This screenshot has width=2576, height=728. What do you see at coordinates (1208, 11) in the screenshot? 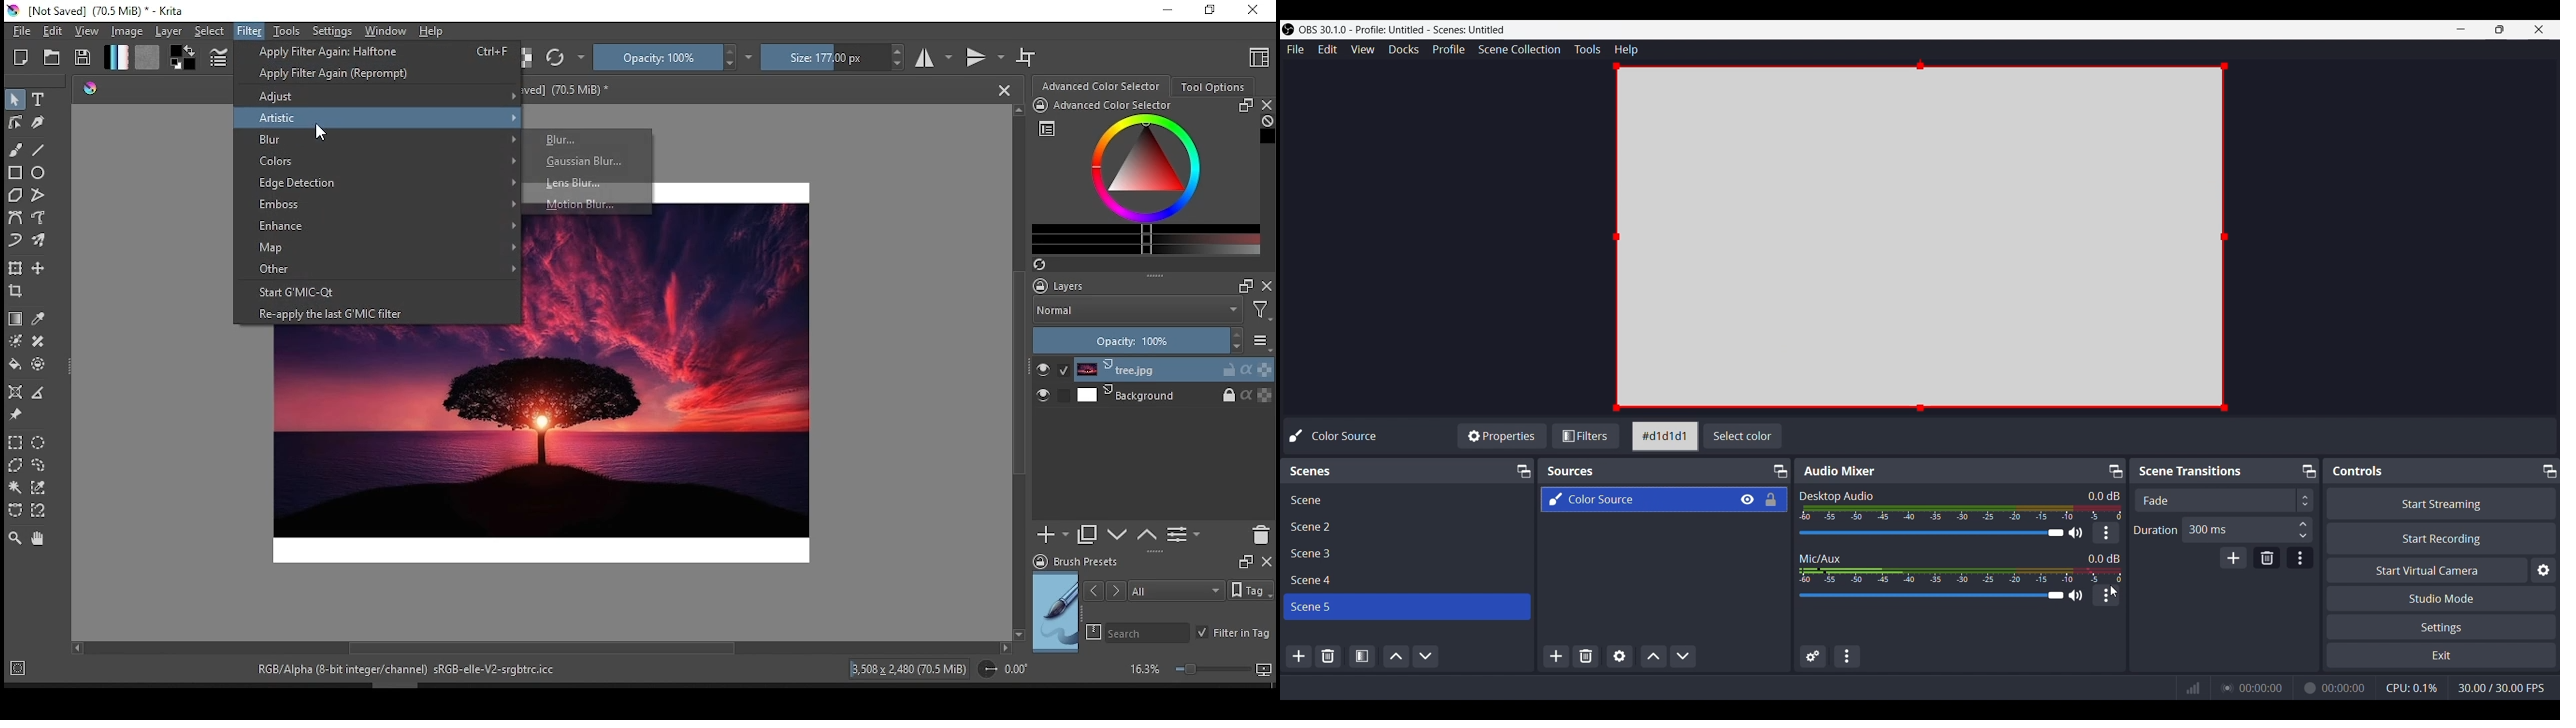
I see `restore` at bounding box center [1208, 11].